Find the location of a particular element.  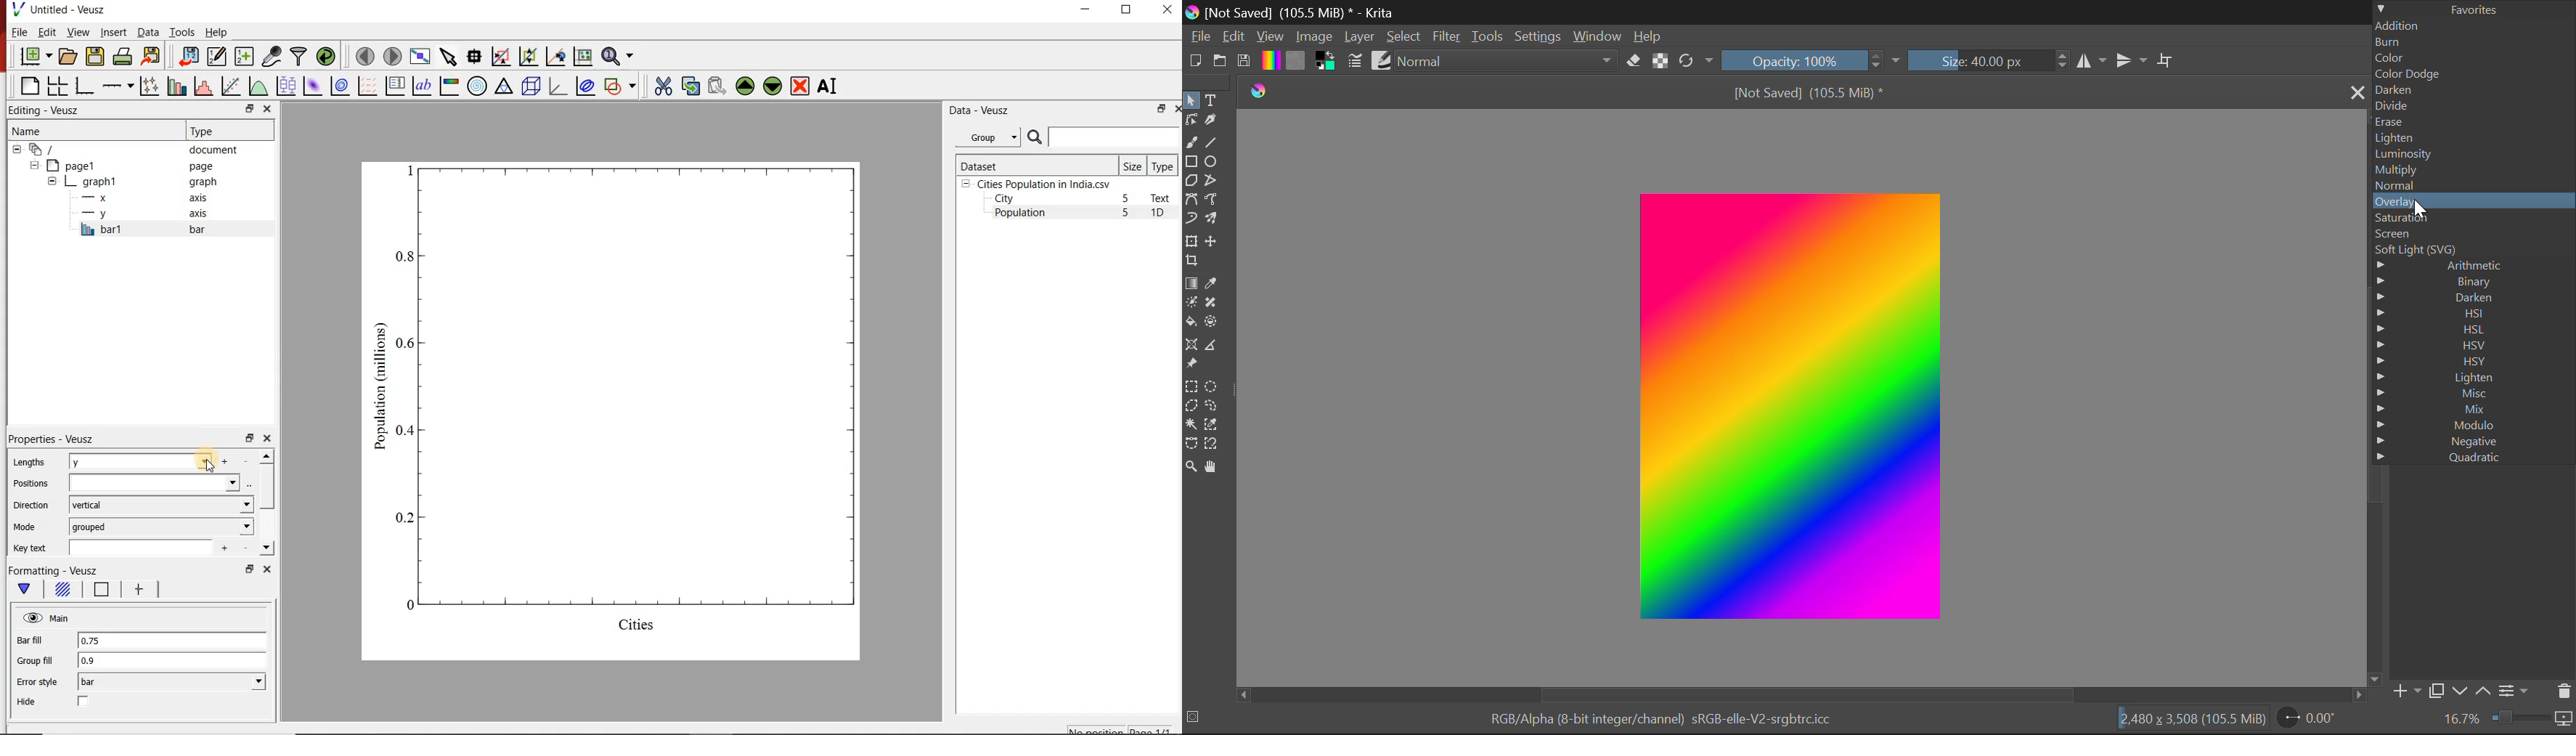

Soft Light is located at coordinates (2468, 251).